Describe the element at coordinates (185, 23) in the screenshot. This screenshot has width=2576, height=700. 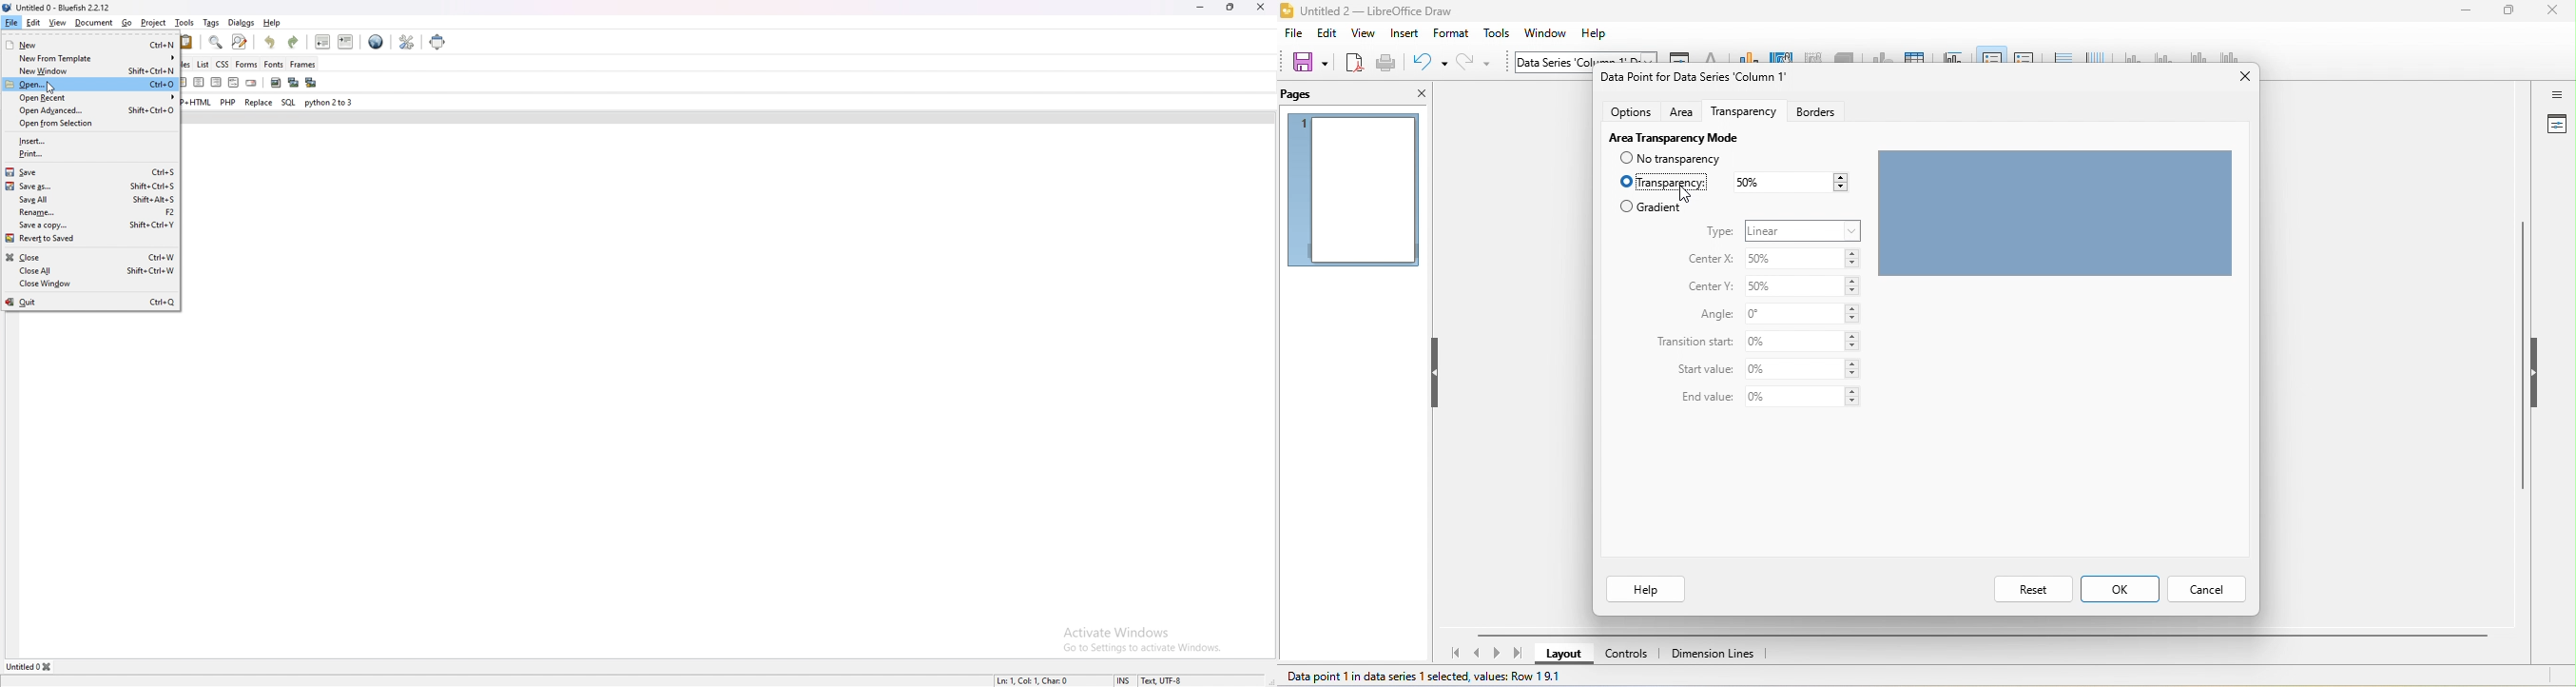
I see `tools` at that location.